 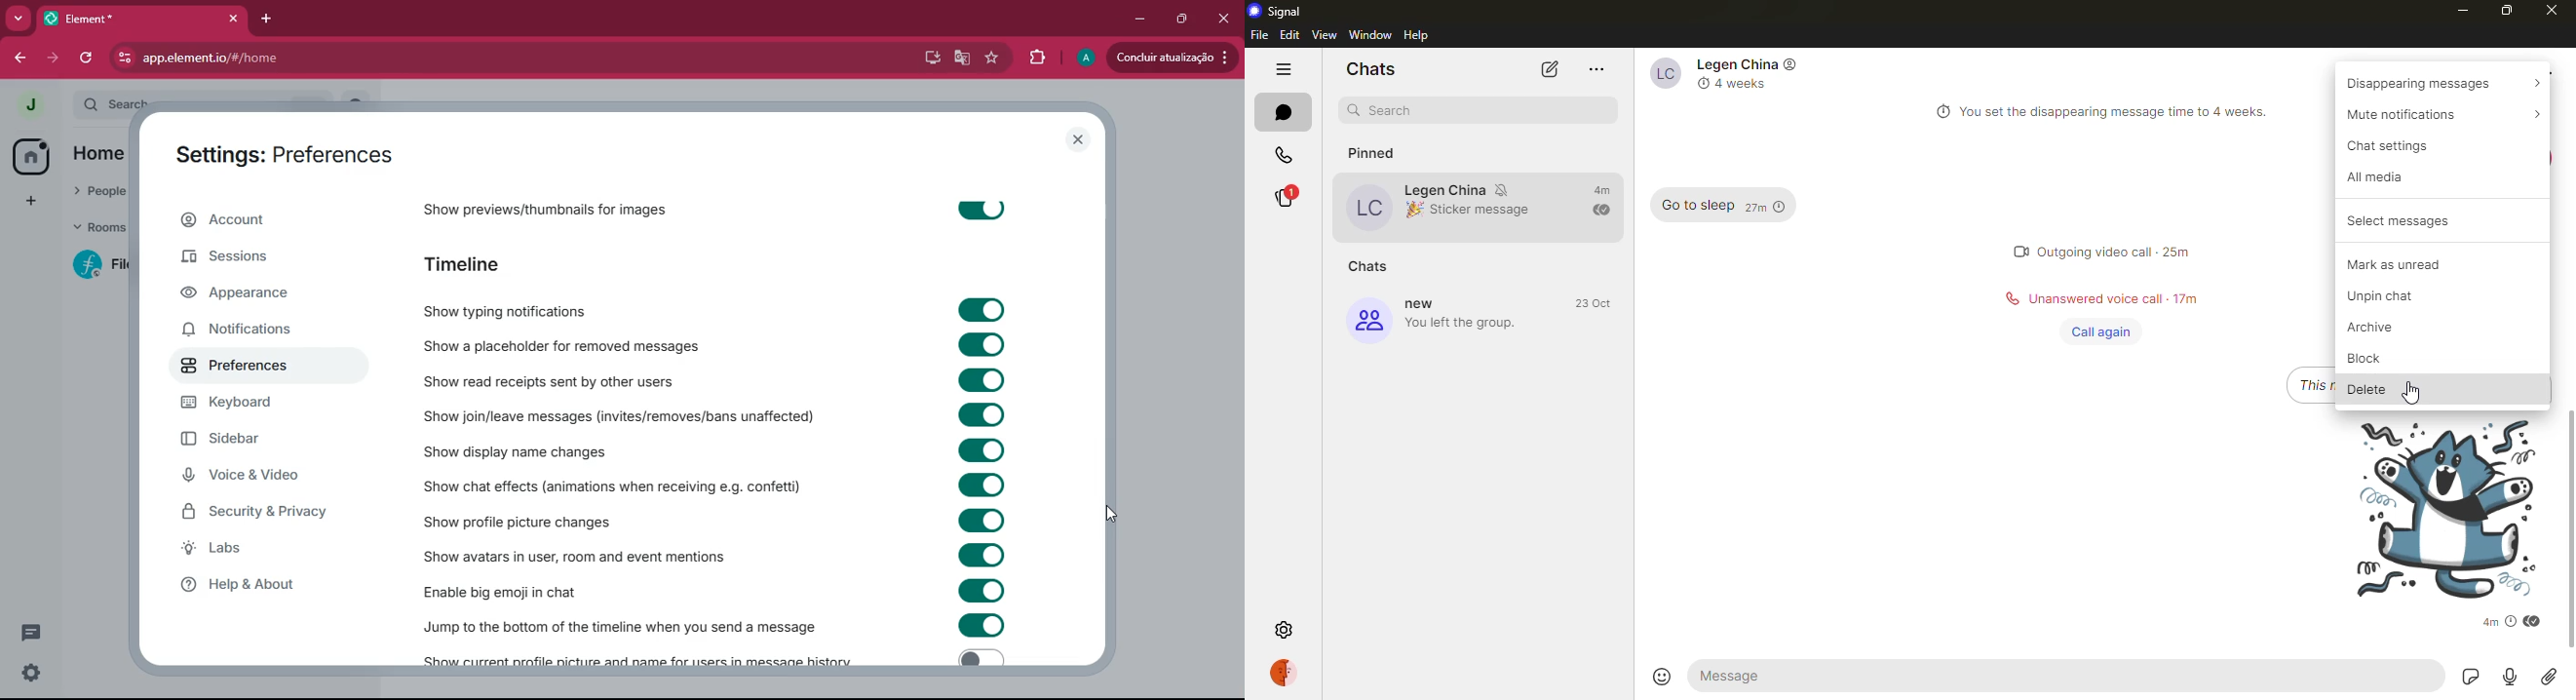 I want to click on concluir atualizacao, so click(x=1172, y=57).